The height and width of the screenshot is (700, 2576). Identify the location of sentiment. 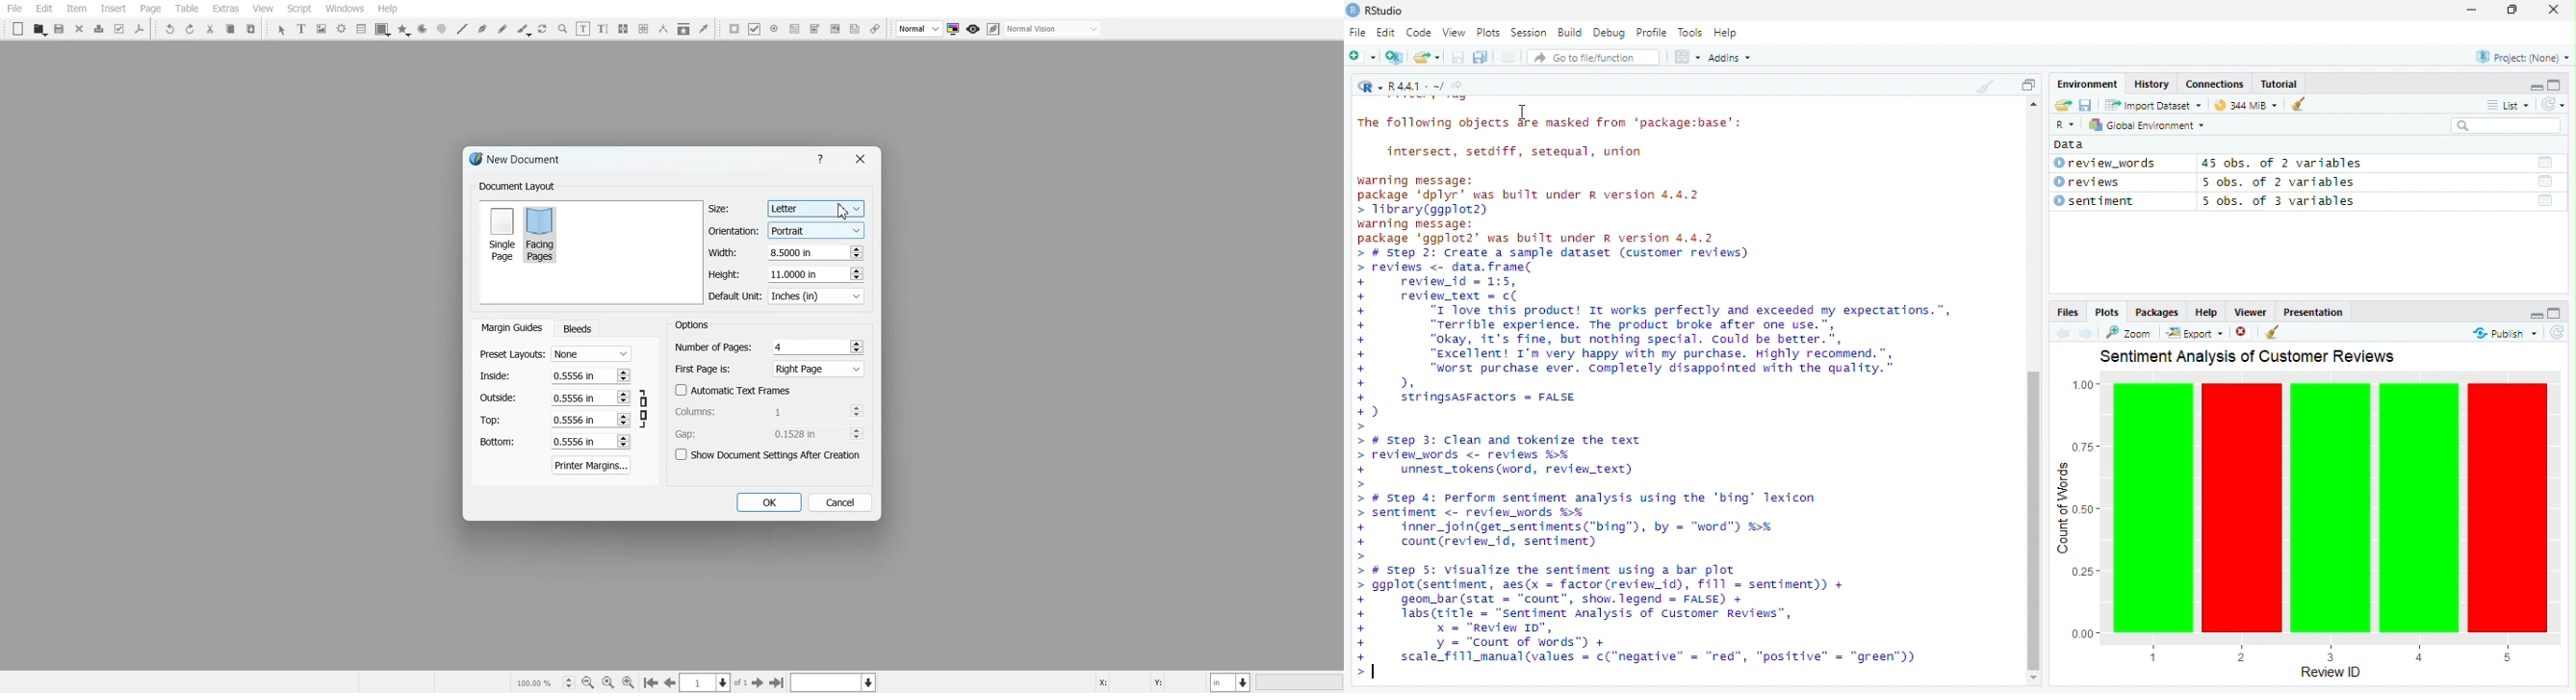
(2099, 201).